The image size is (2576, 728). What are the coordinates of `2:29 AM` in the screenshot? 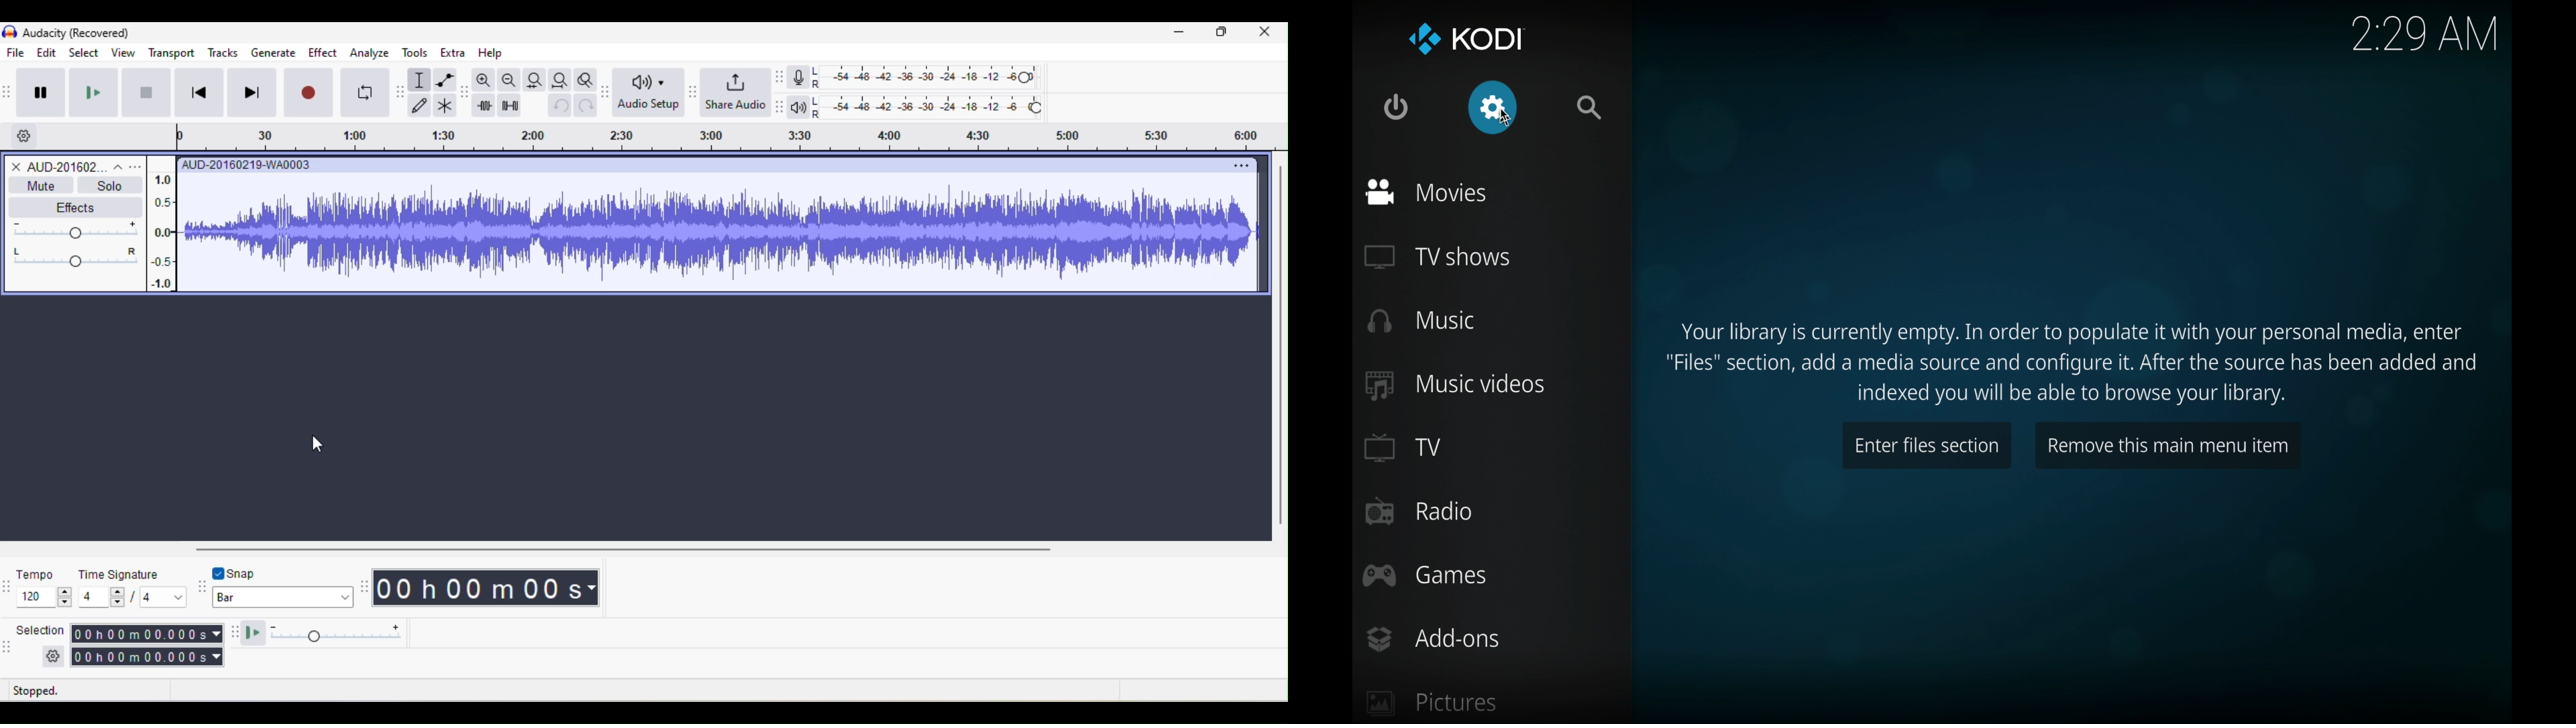 It's located at (2424, 42).